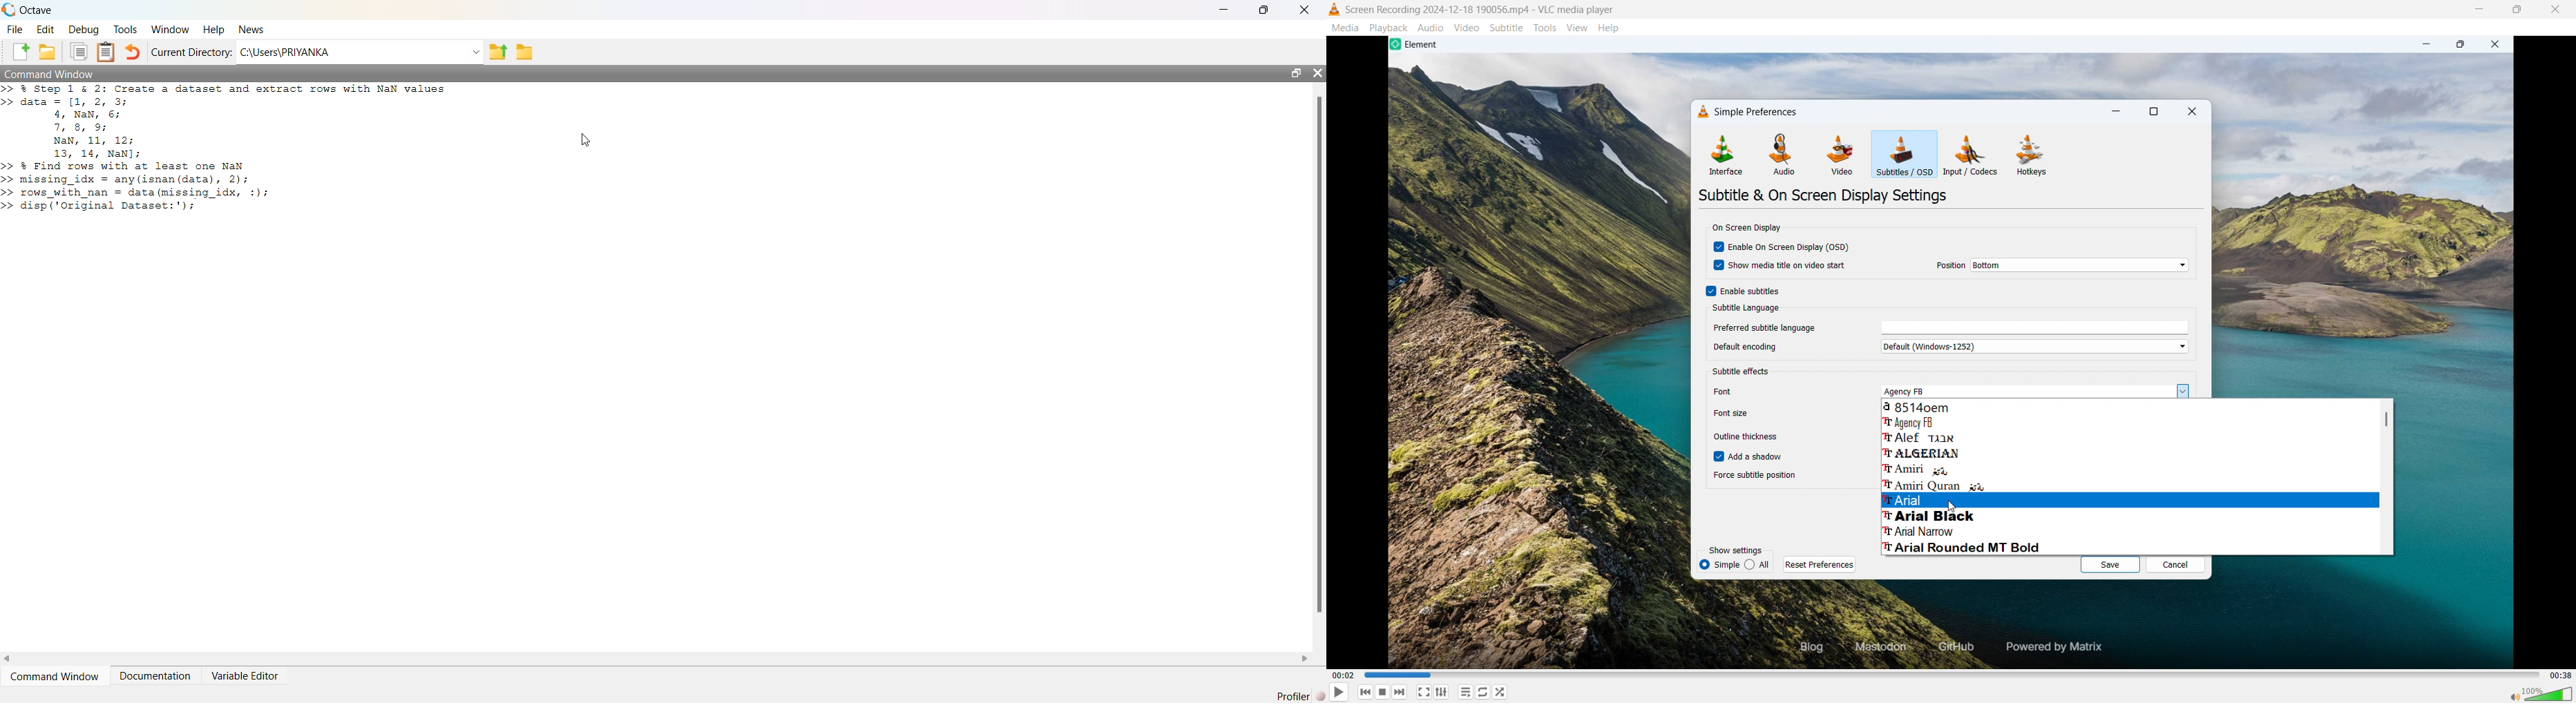  What do you see at coordinates (244, 676) in the screenshot?
I see `Variable Editor` at bounding box center [244, 676].